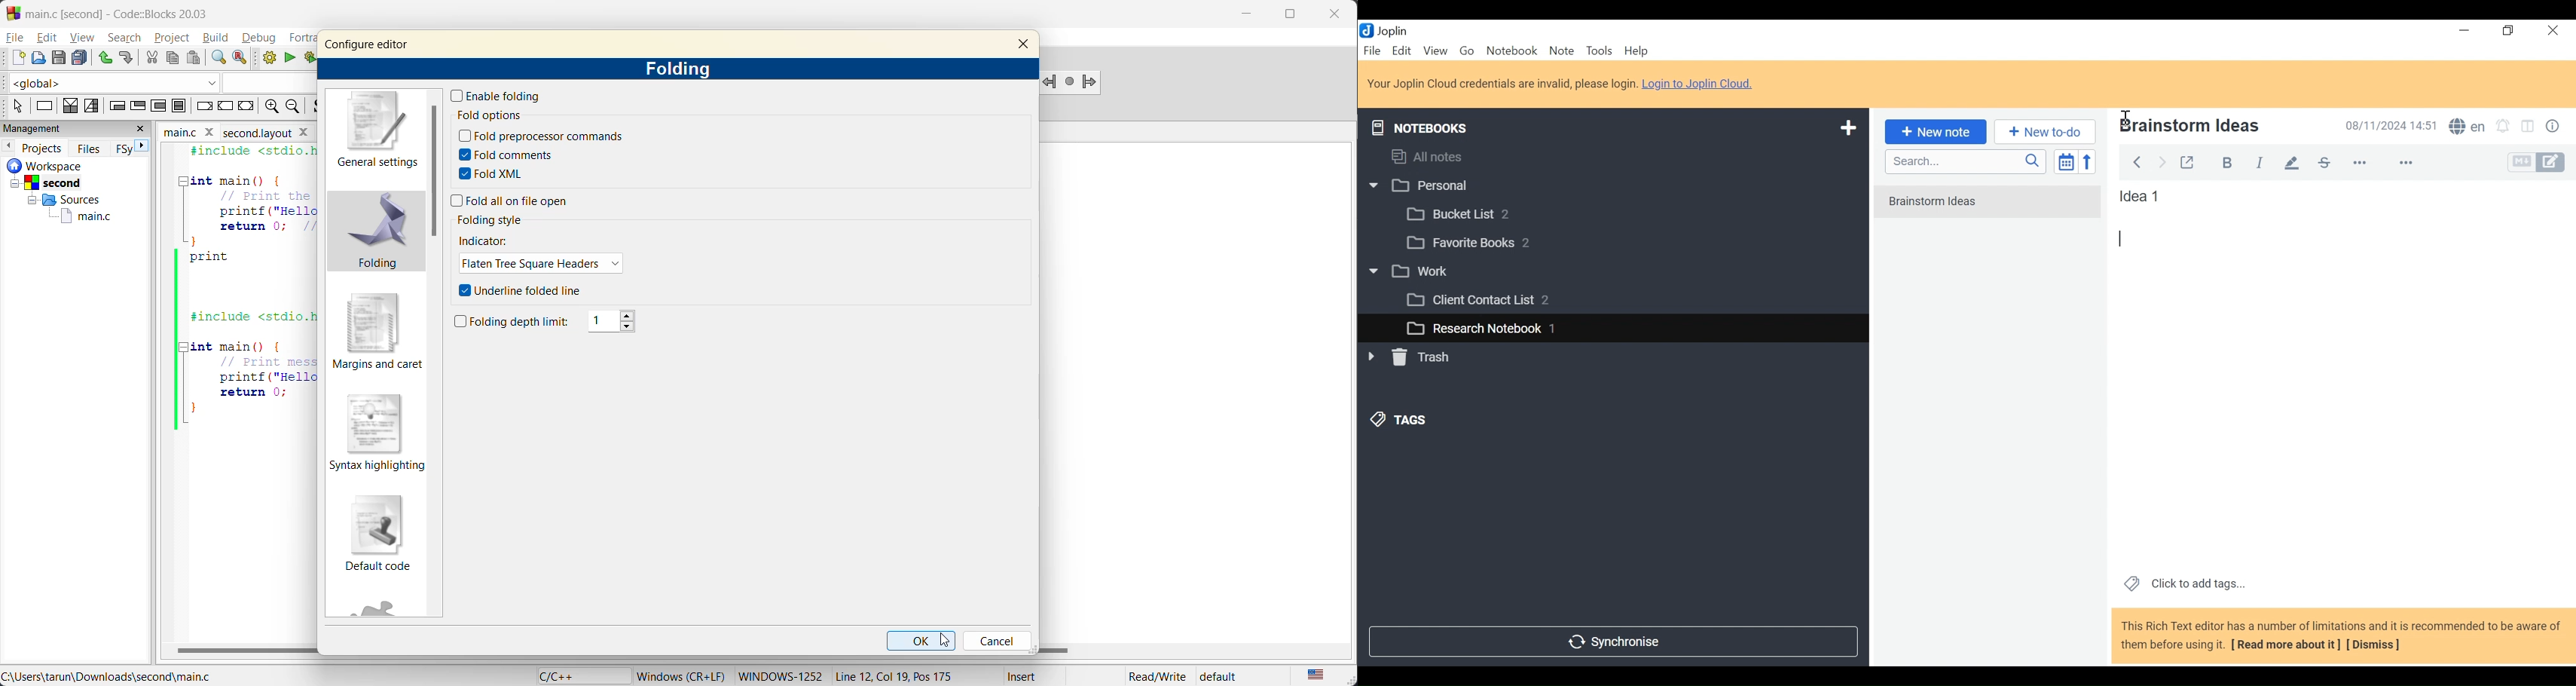 The image size is (2576, 700). Describe the element at coordinates (2137, 160) in the screenshot. I see `Back` at that location.